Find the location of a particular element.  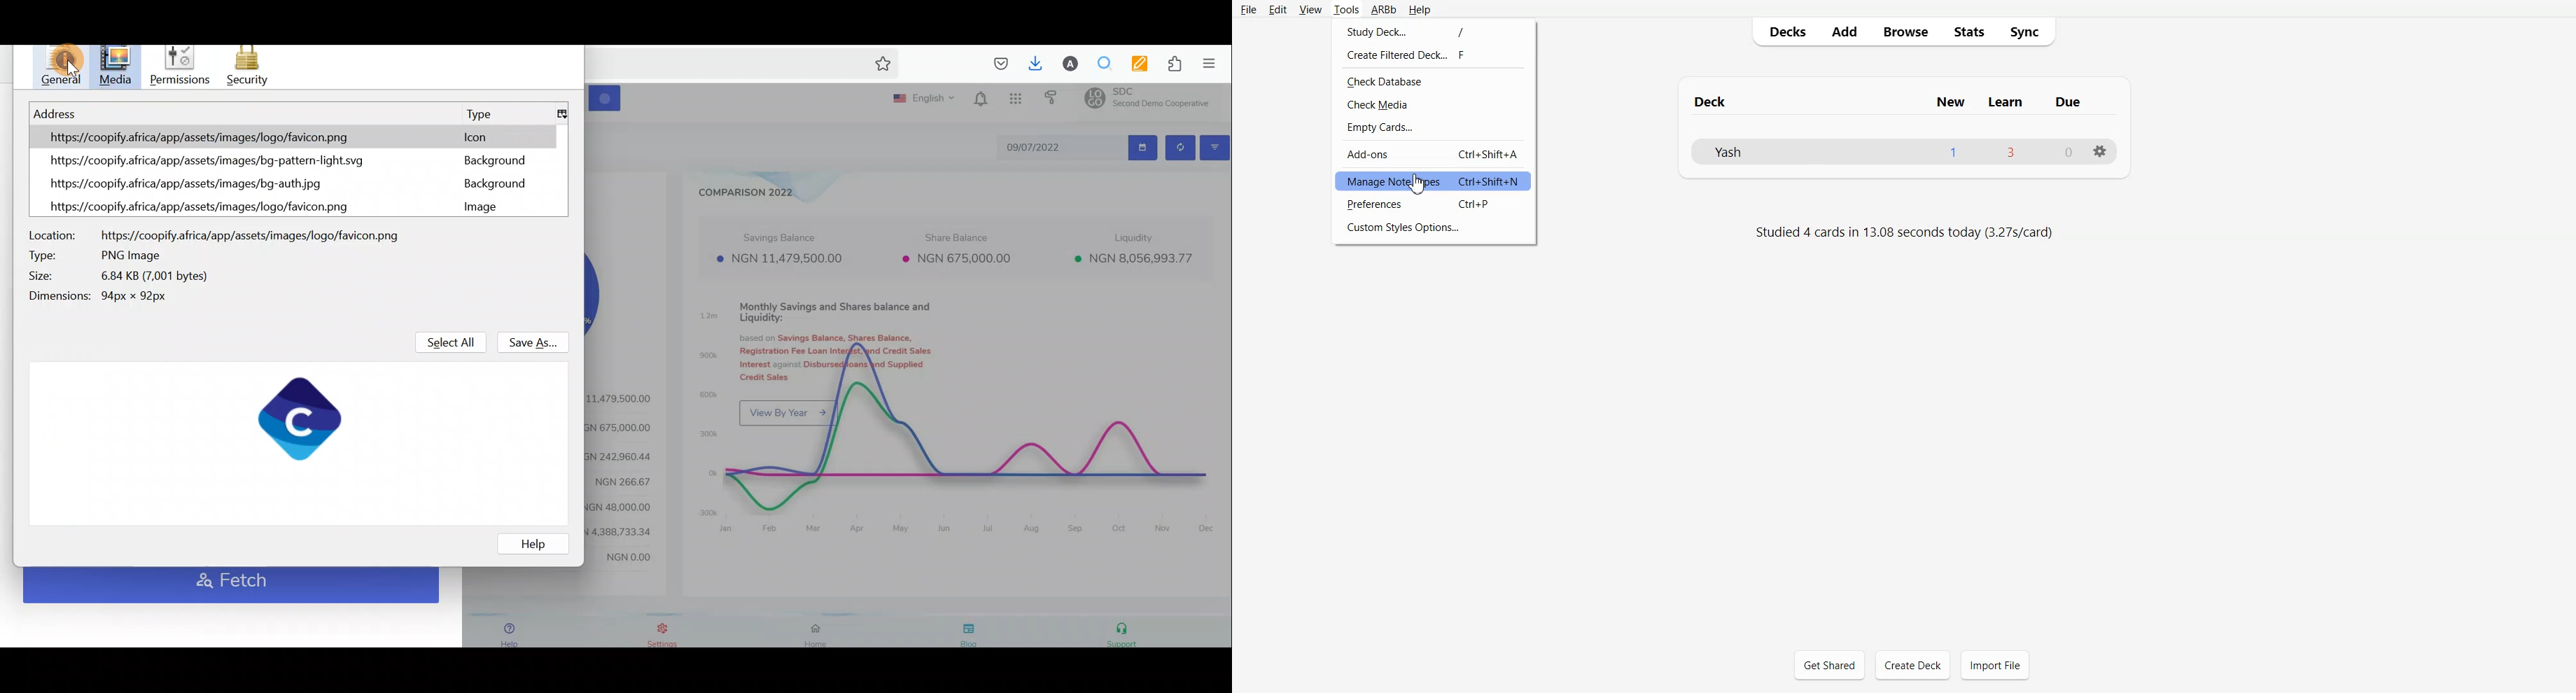

Background is located at coordinates (498, 162).